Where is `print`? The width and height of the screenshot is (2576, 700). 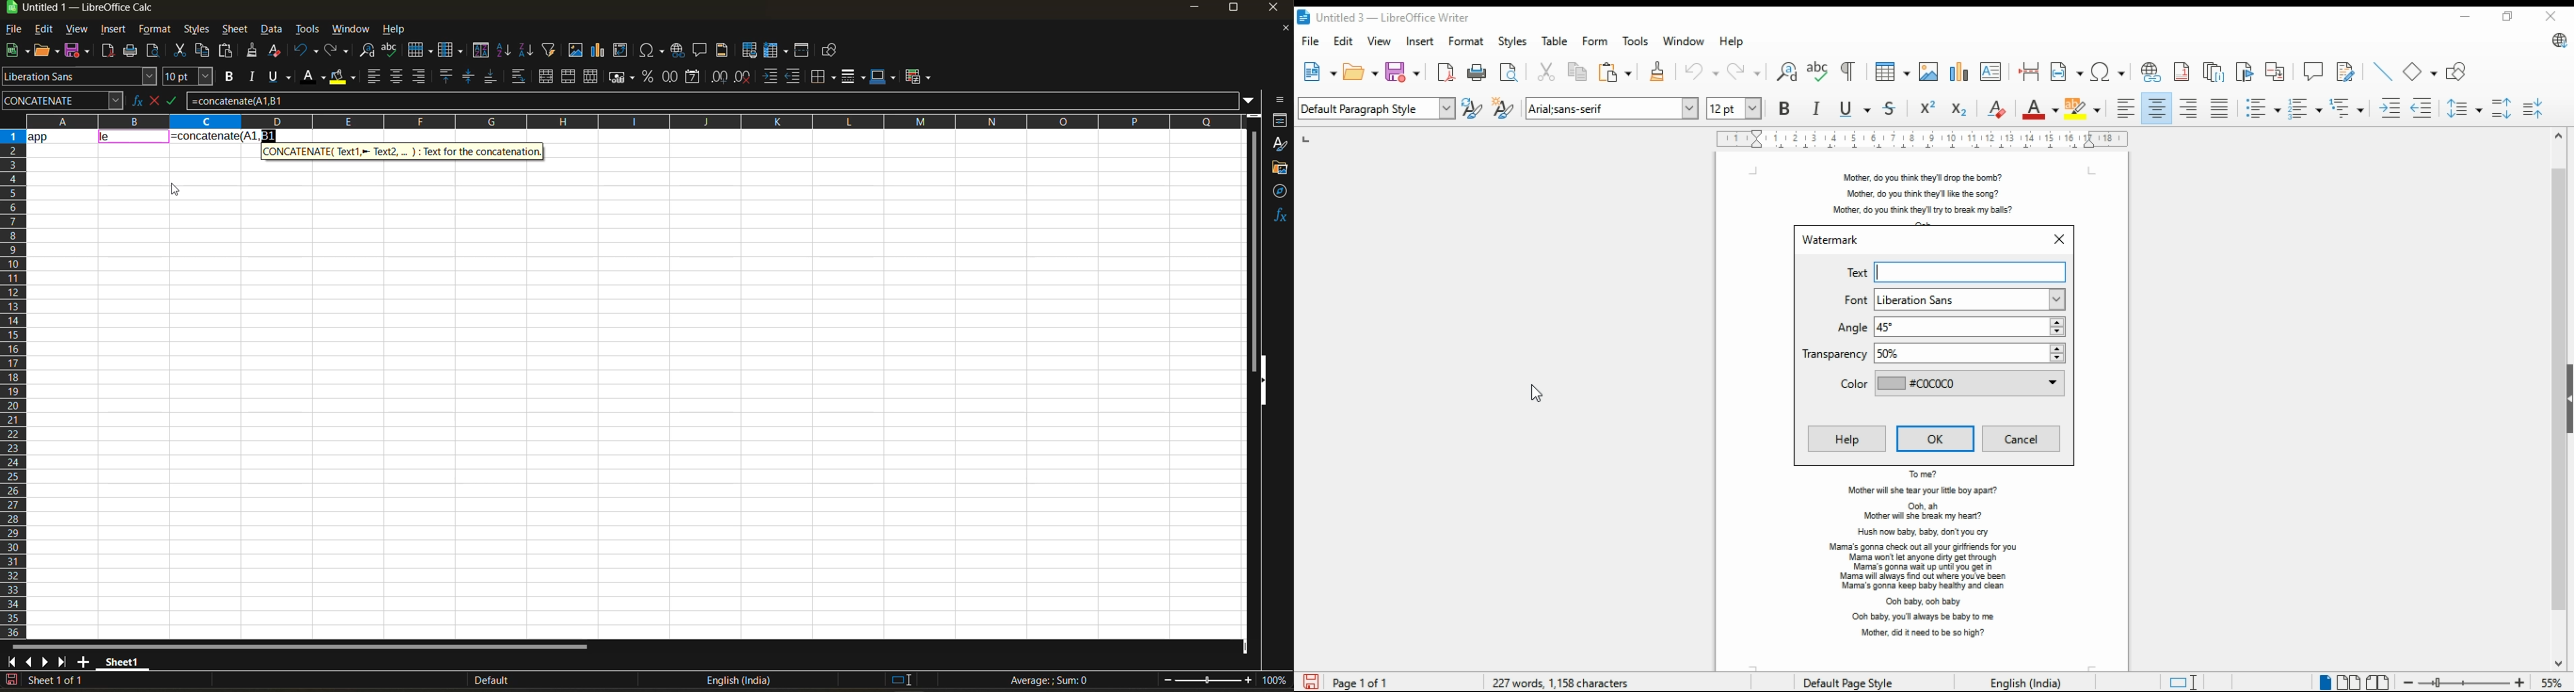 print is located at coordinates (130, 51).